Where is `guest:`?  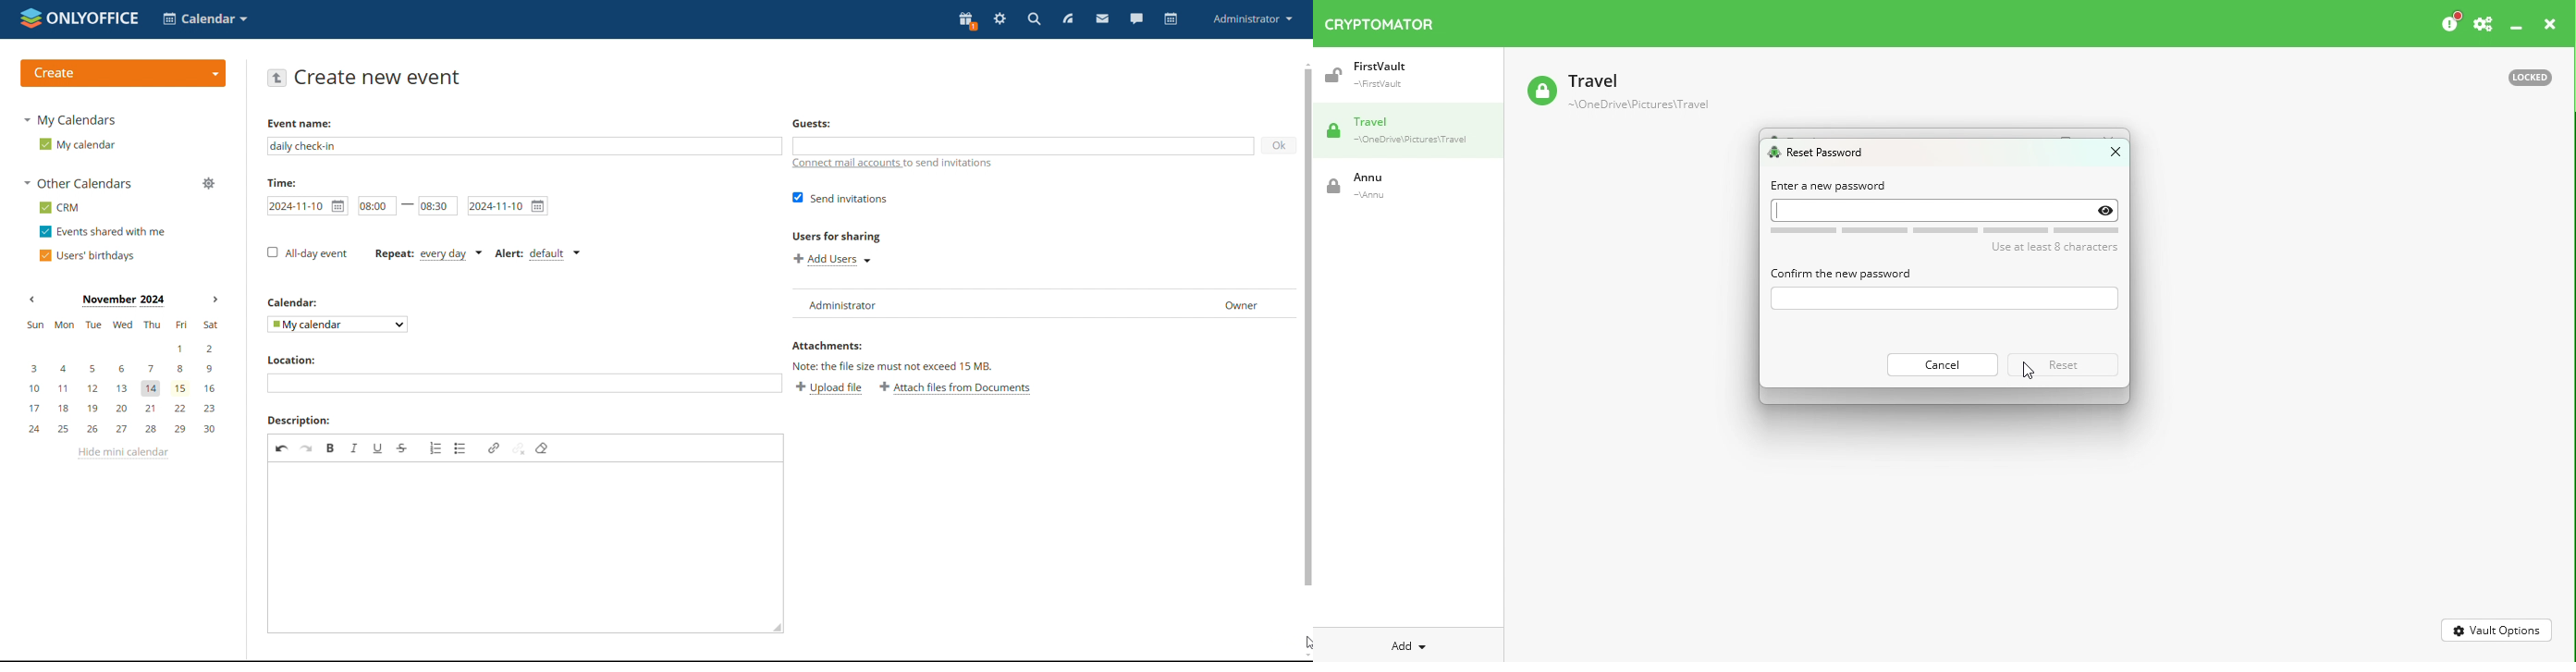 guest: is located at coordinates (824, 122).